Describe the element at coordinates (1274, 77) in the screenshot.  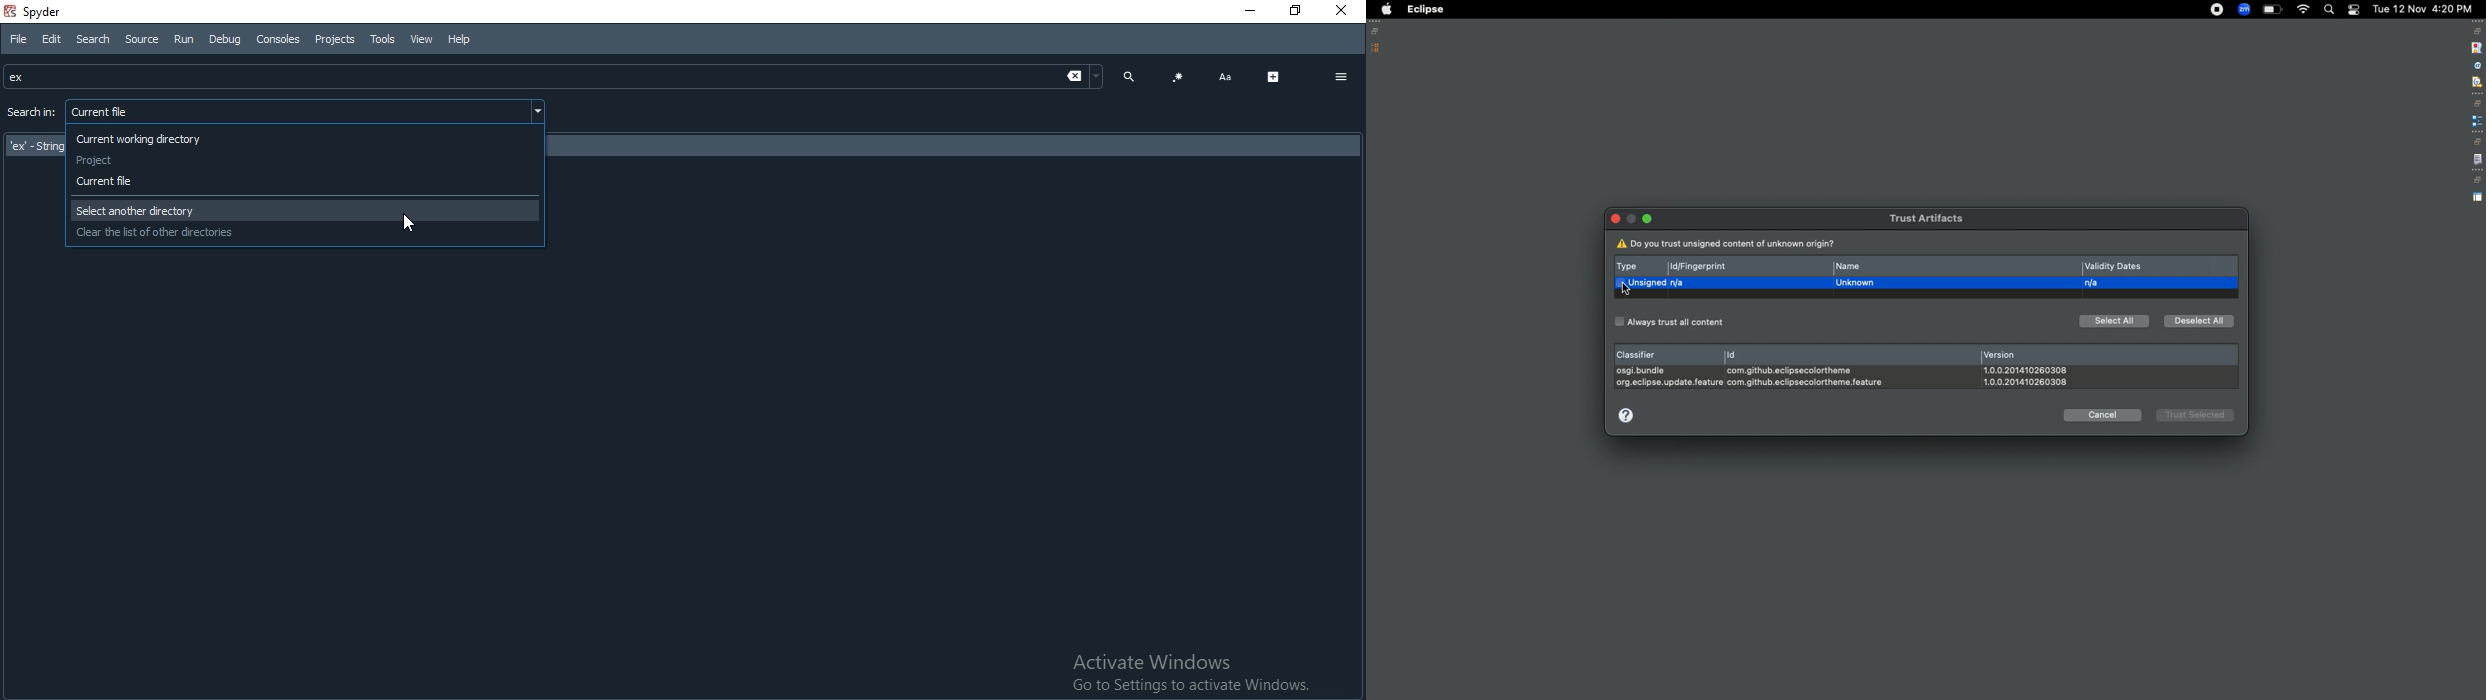
I see `expand` at that location.